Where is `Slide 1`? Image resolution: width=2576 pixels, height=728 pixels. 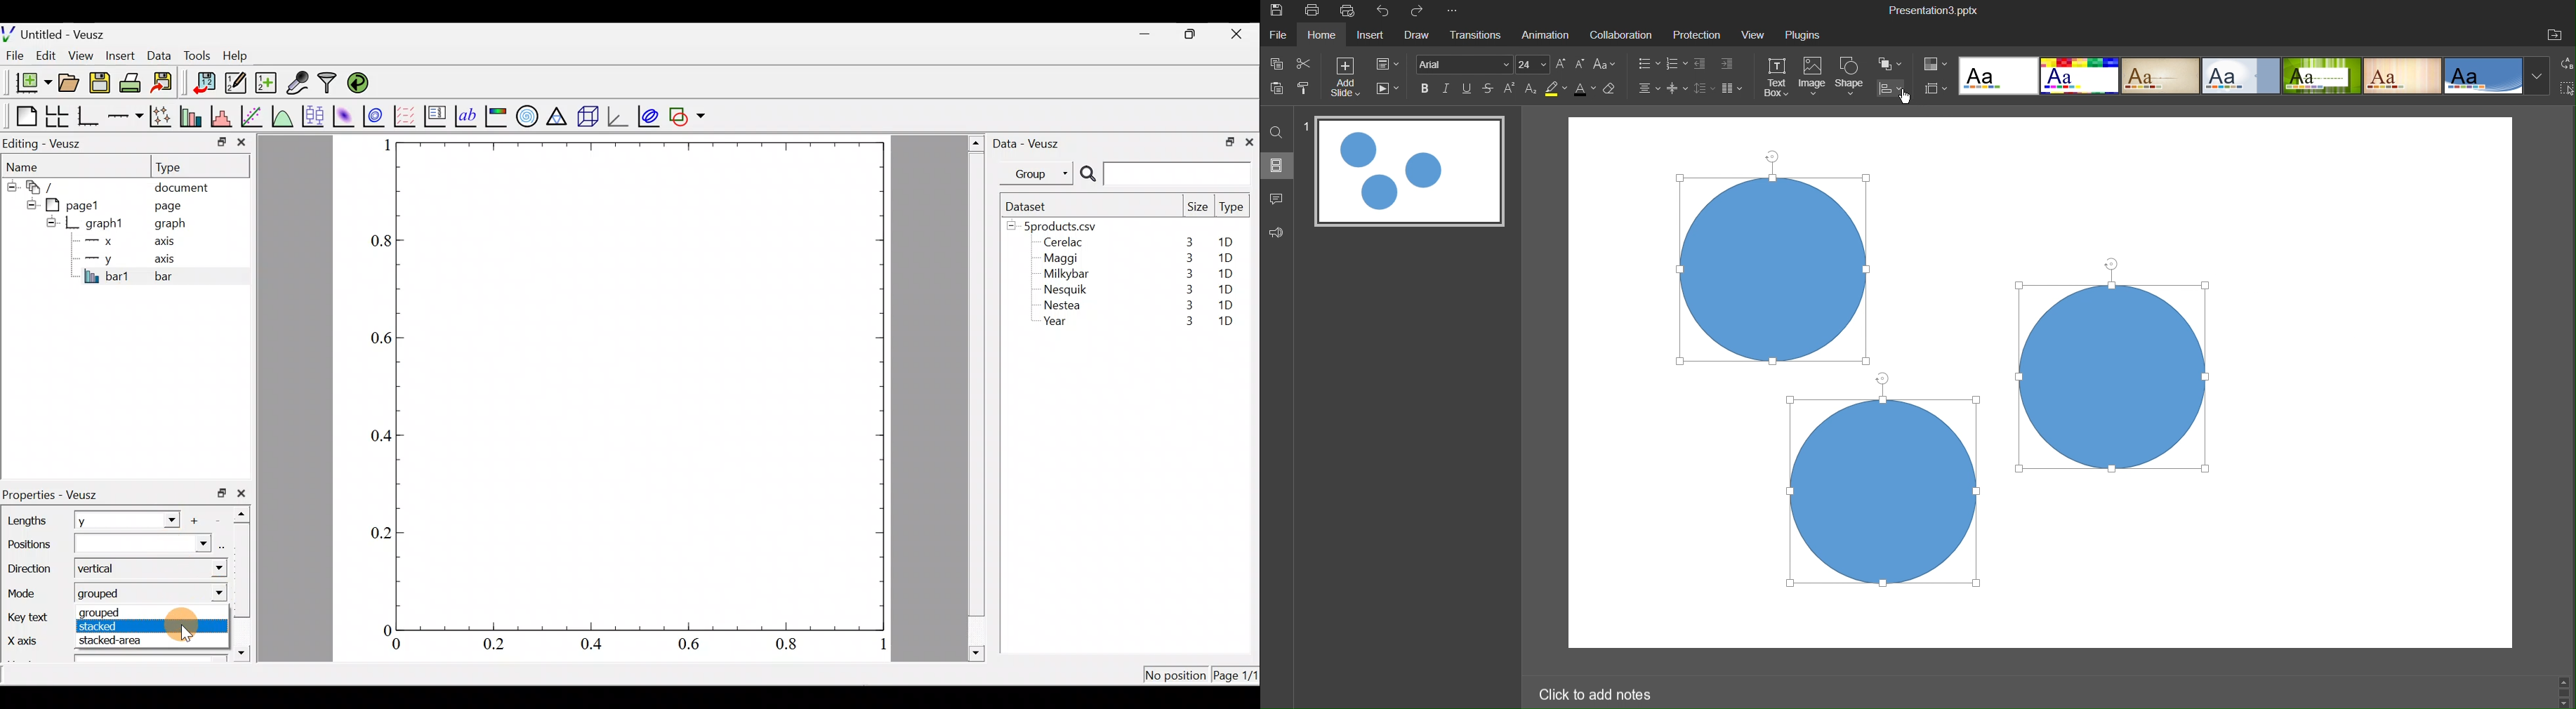
Slide 1 is located at coordinates (1410, 174).